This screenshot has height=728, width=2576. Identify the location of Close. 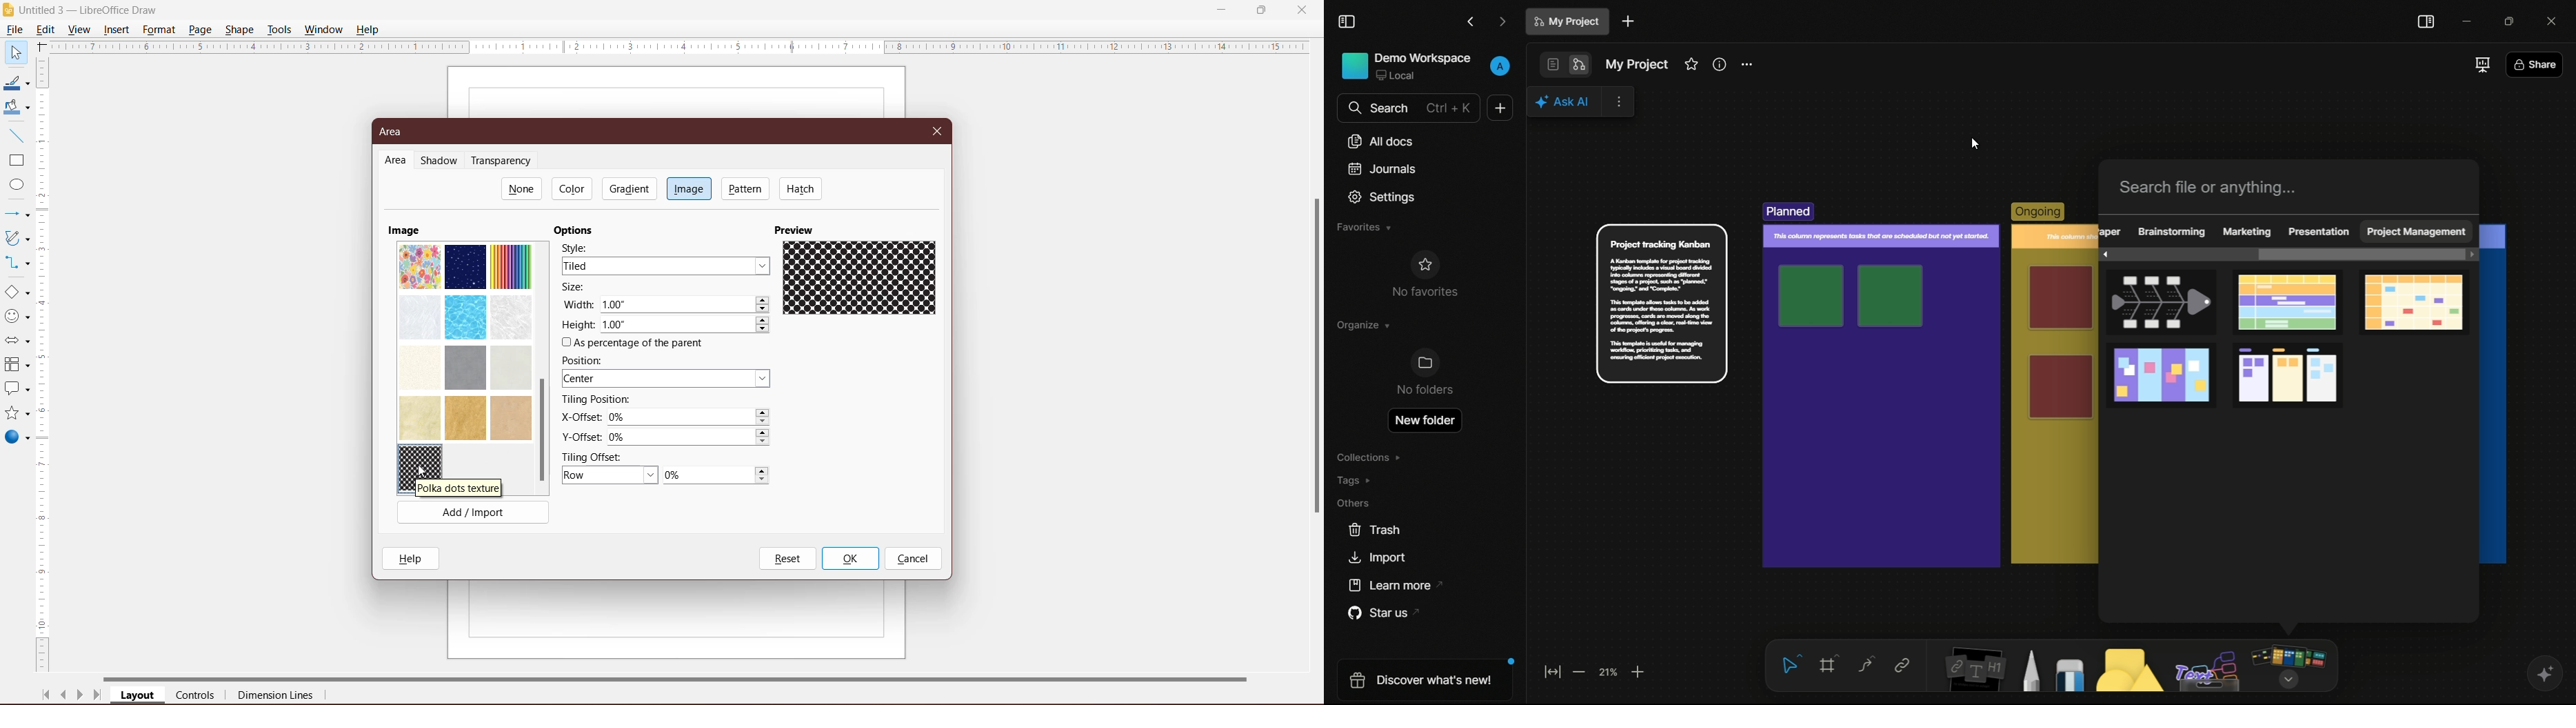
(1302, 9).